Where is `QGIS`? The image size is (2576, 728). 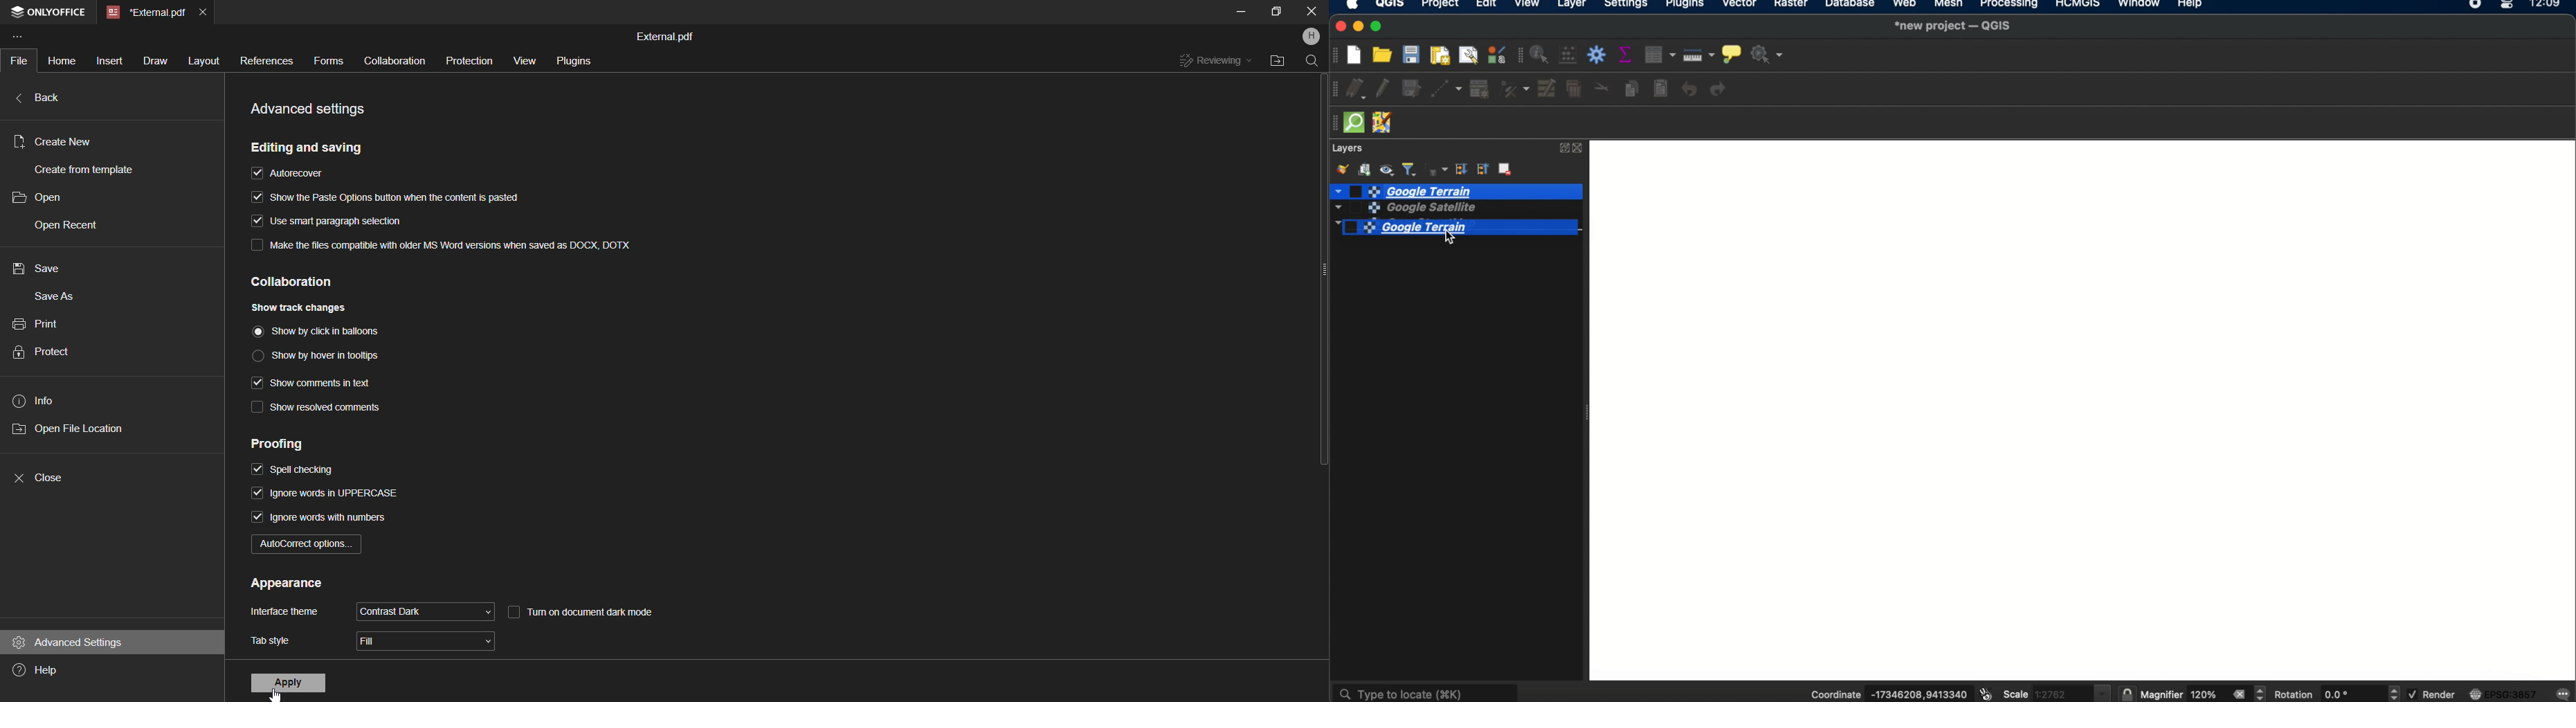
QGIS is located at coordinates (1390, 5).